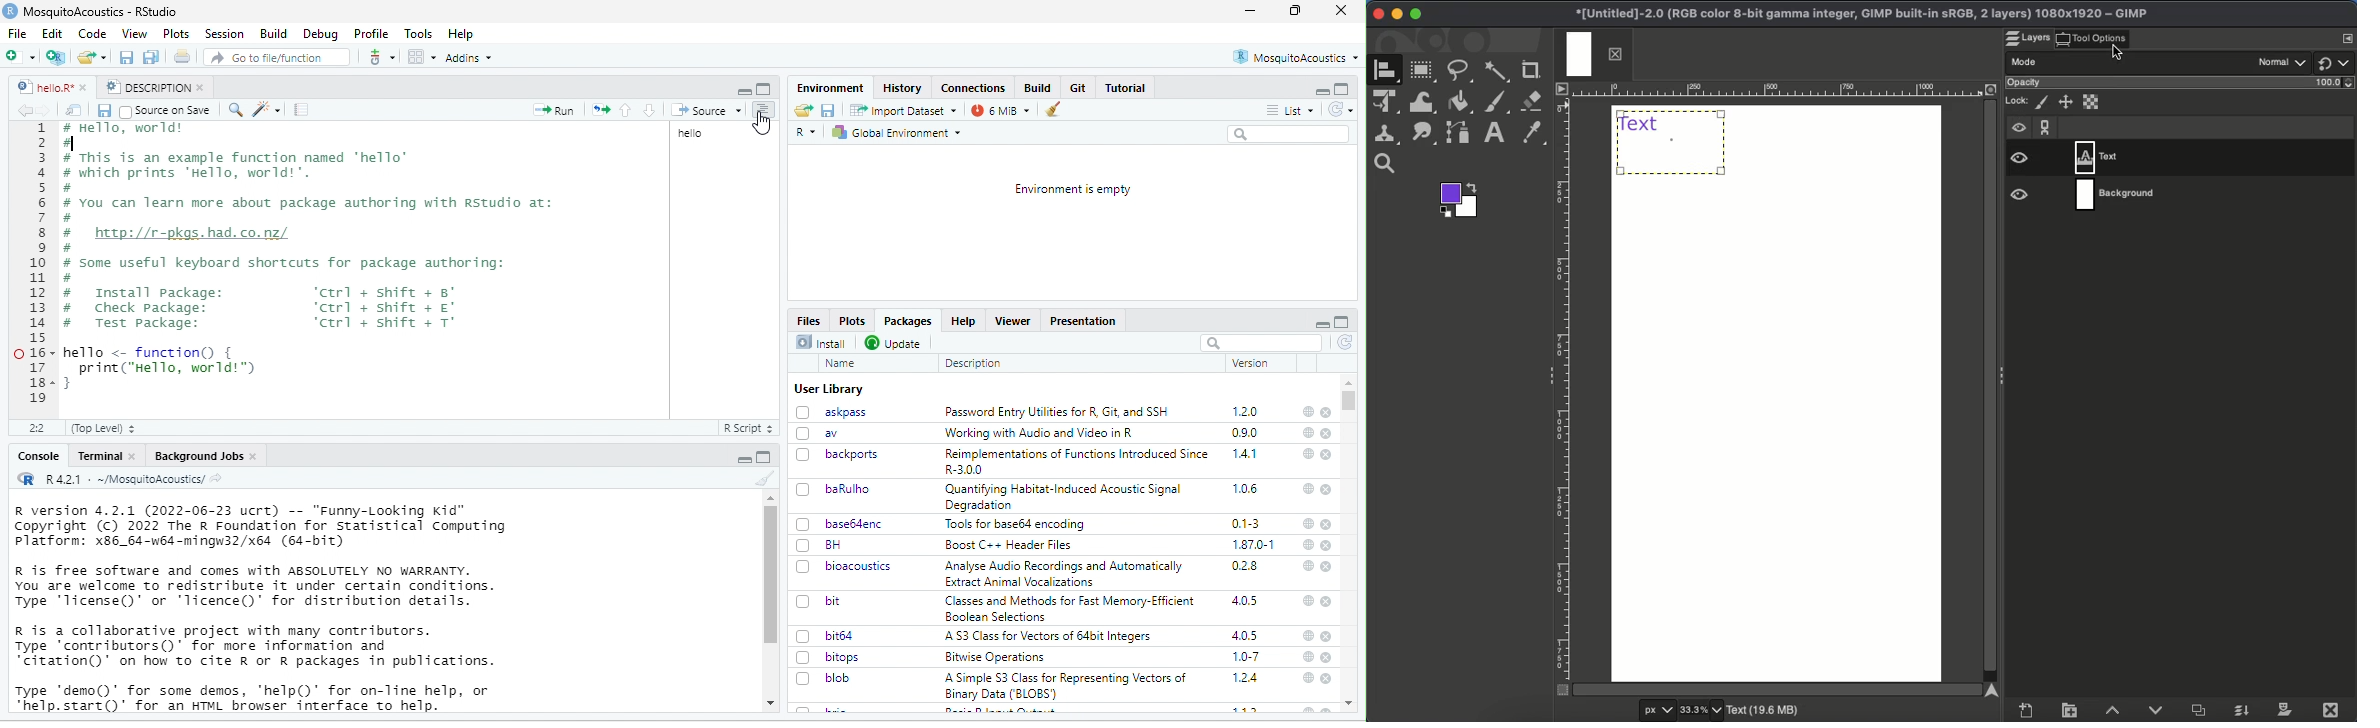  Describe the element at coordinates (1000, 110) in the screenshot. I see `7 MiB` at that location.